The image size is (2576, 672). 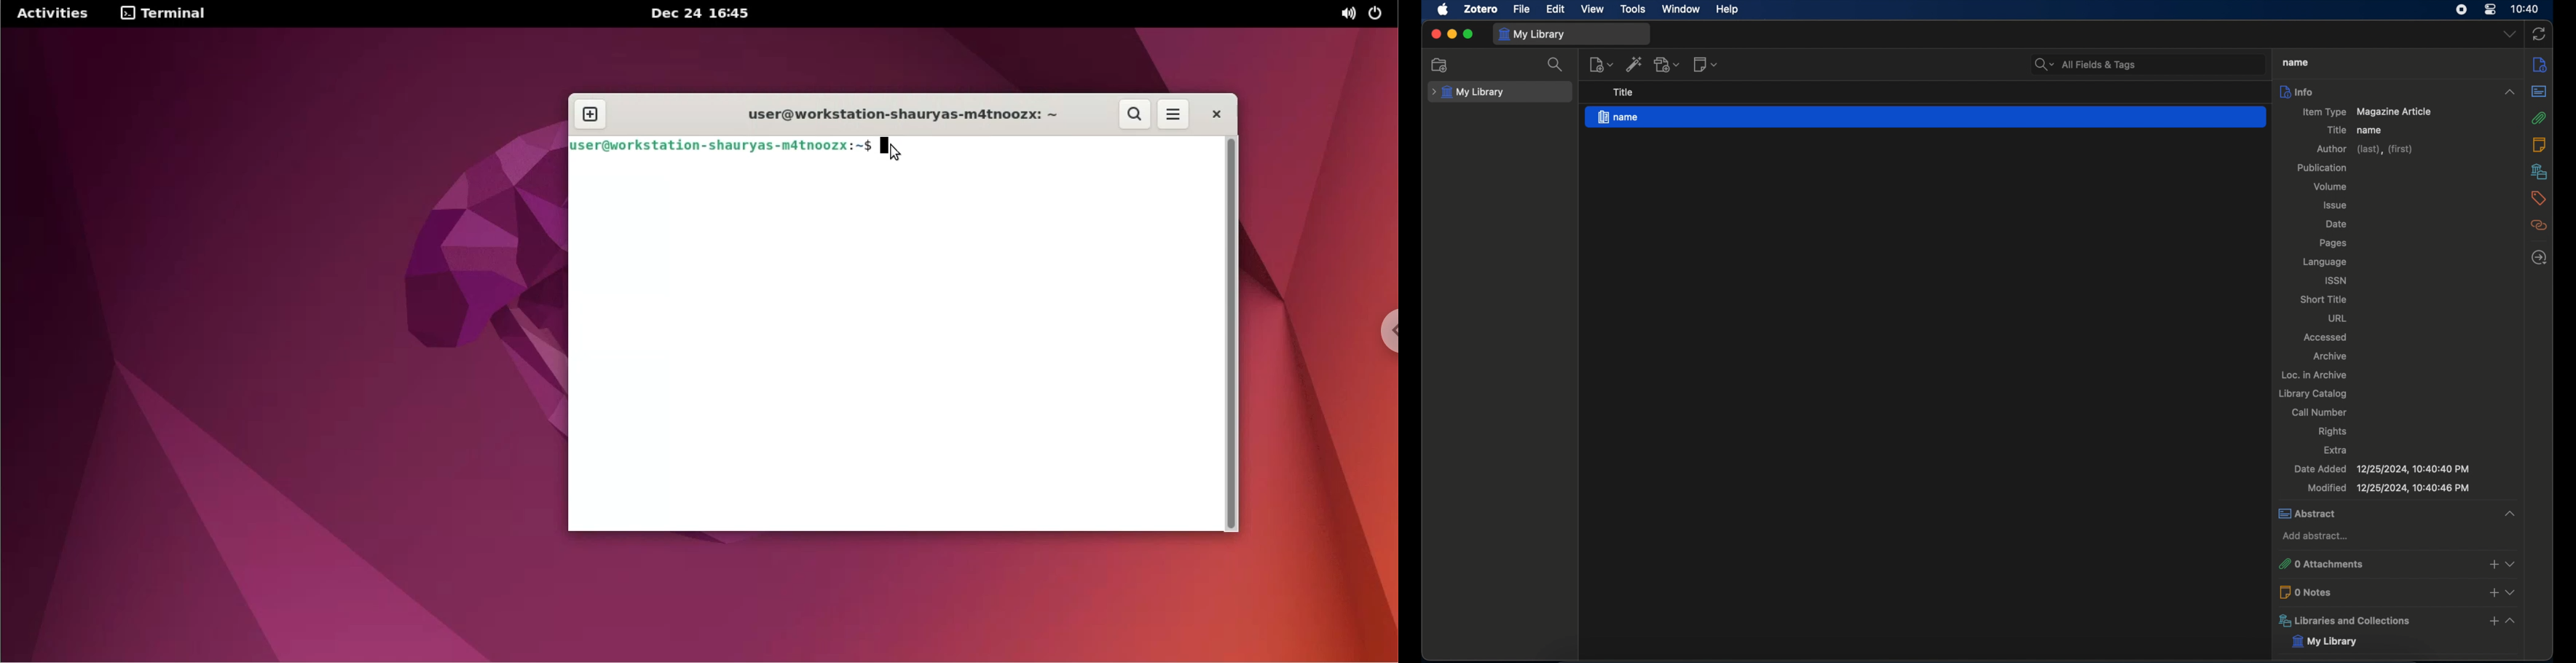 I want to click on 0 notes, so click(x=2397, y=592).